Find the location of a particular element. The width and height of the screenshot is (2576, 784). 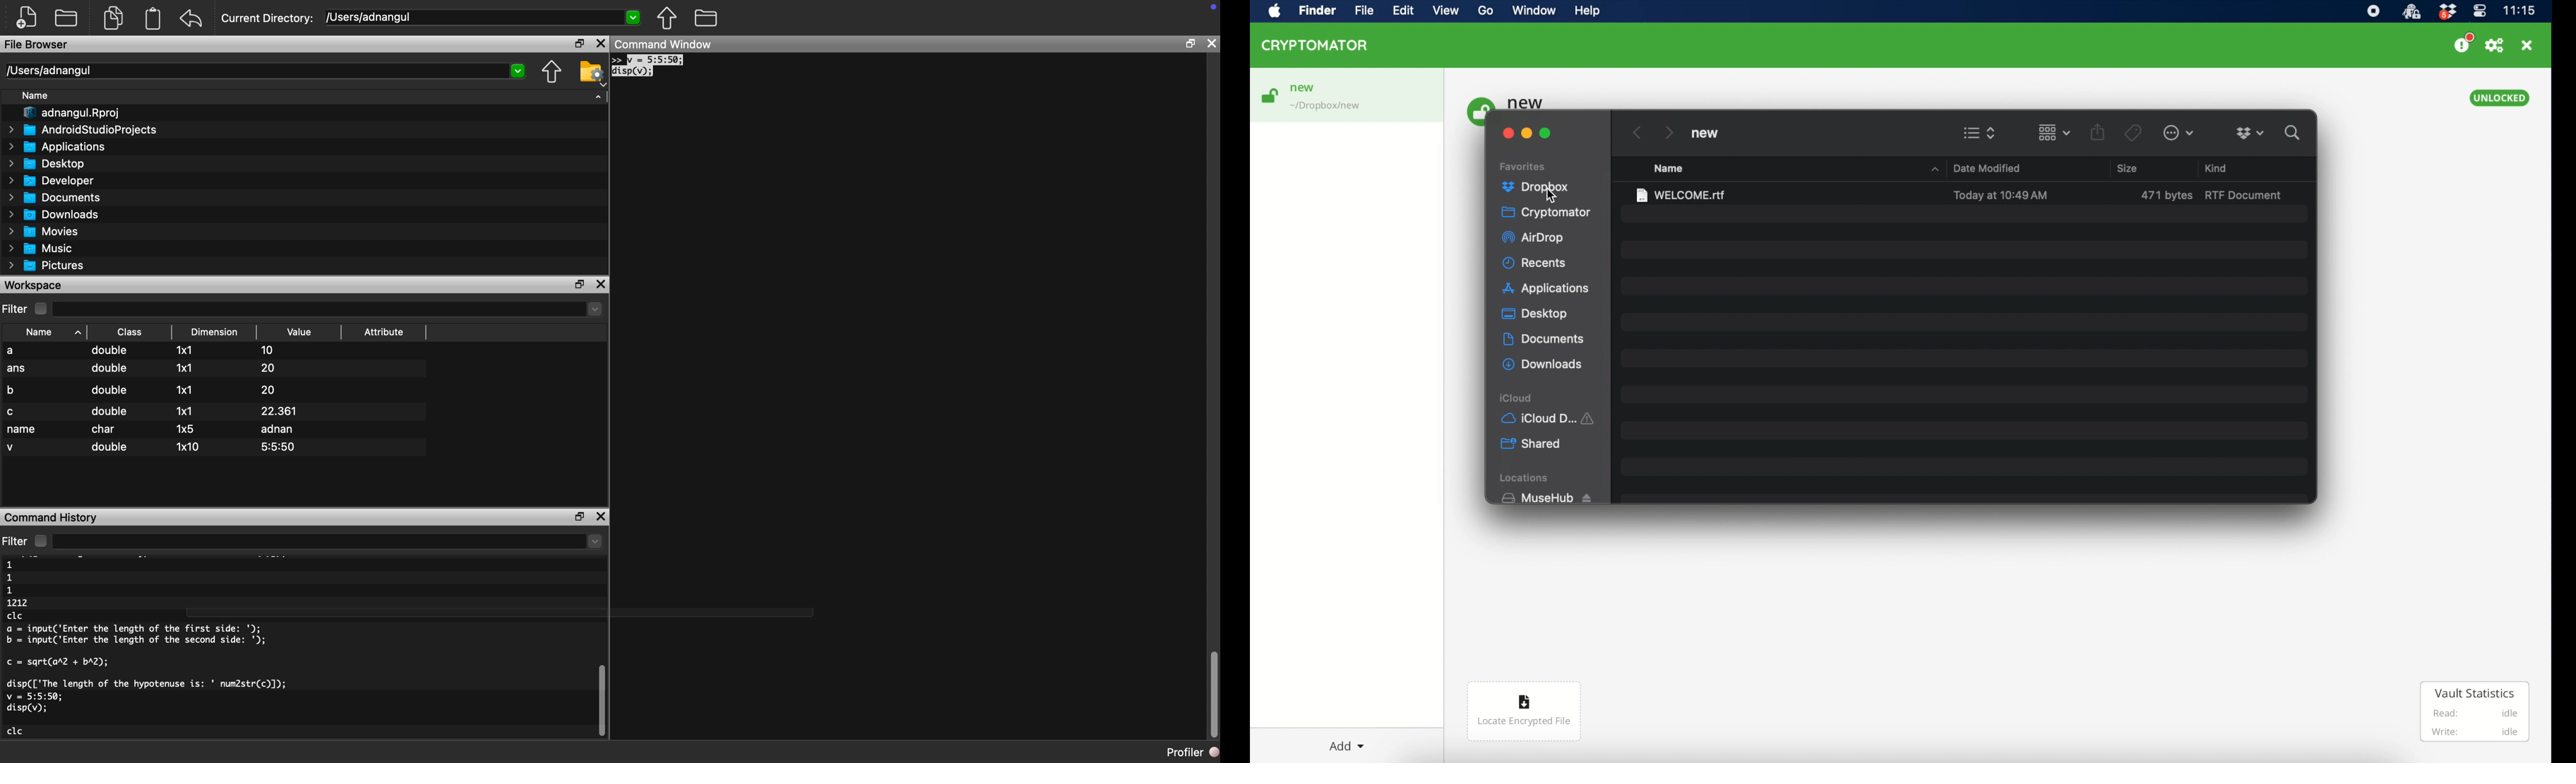

Folder is located at coordinates (707, 18).